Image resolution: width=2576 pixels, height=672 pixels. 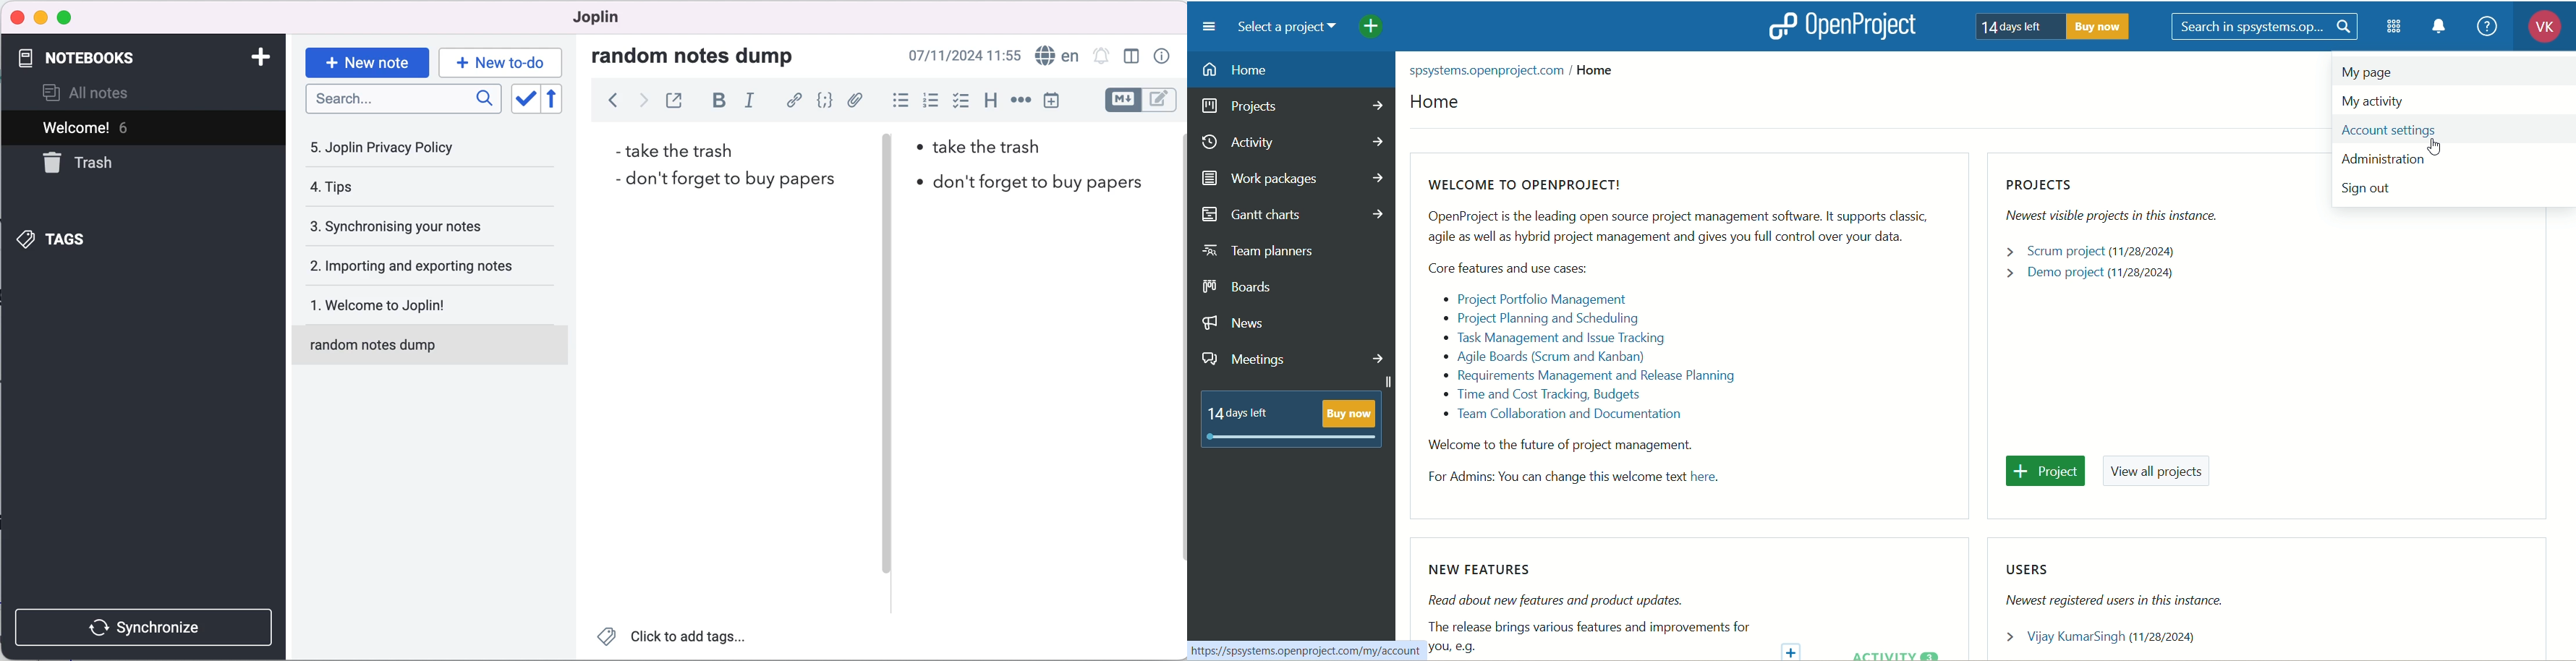 I want to click on insert time, so click(x=1059, y=100).